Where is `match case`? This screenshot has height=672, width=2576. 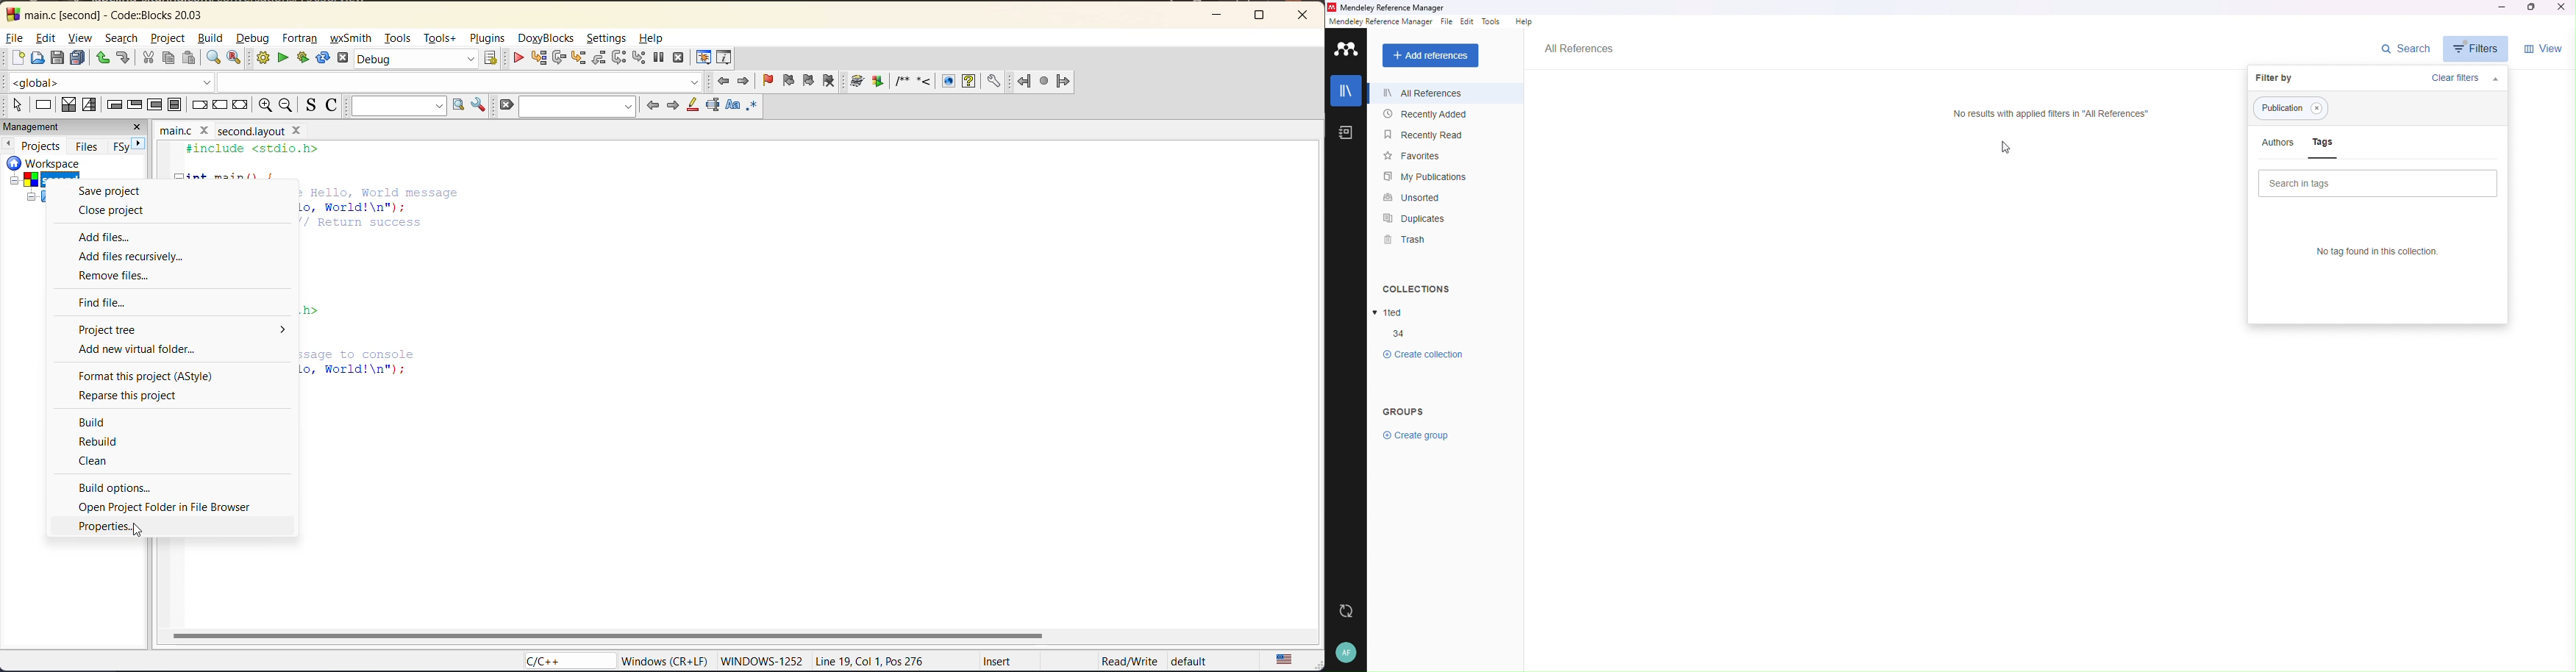
match case is located at coordinates (735, 106).